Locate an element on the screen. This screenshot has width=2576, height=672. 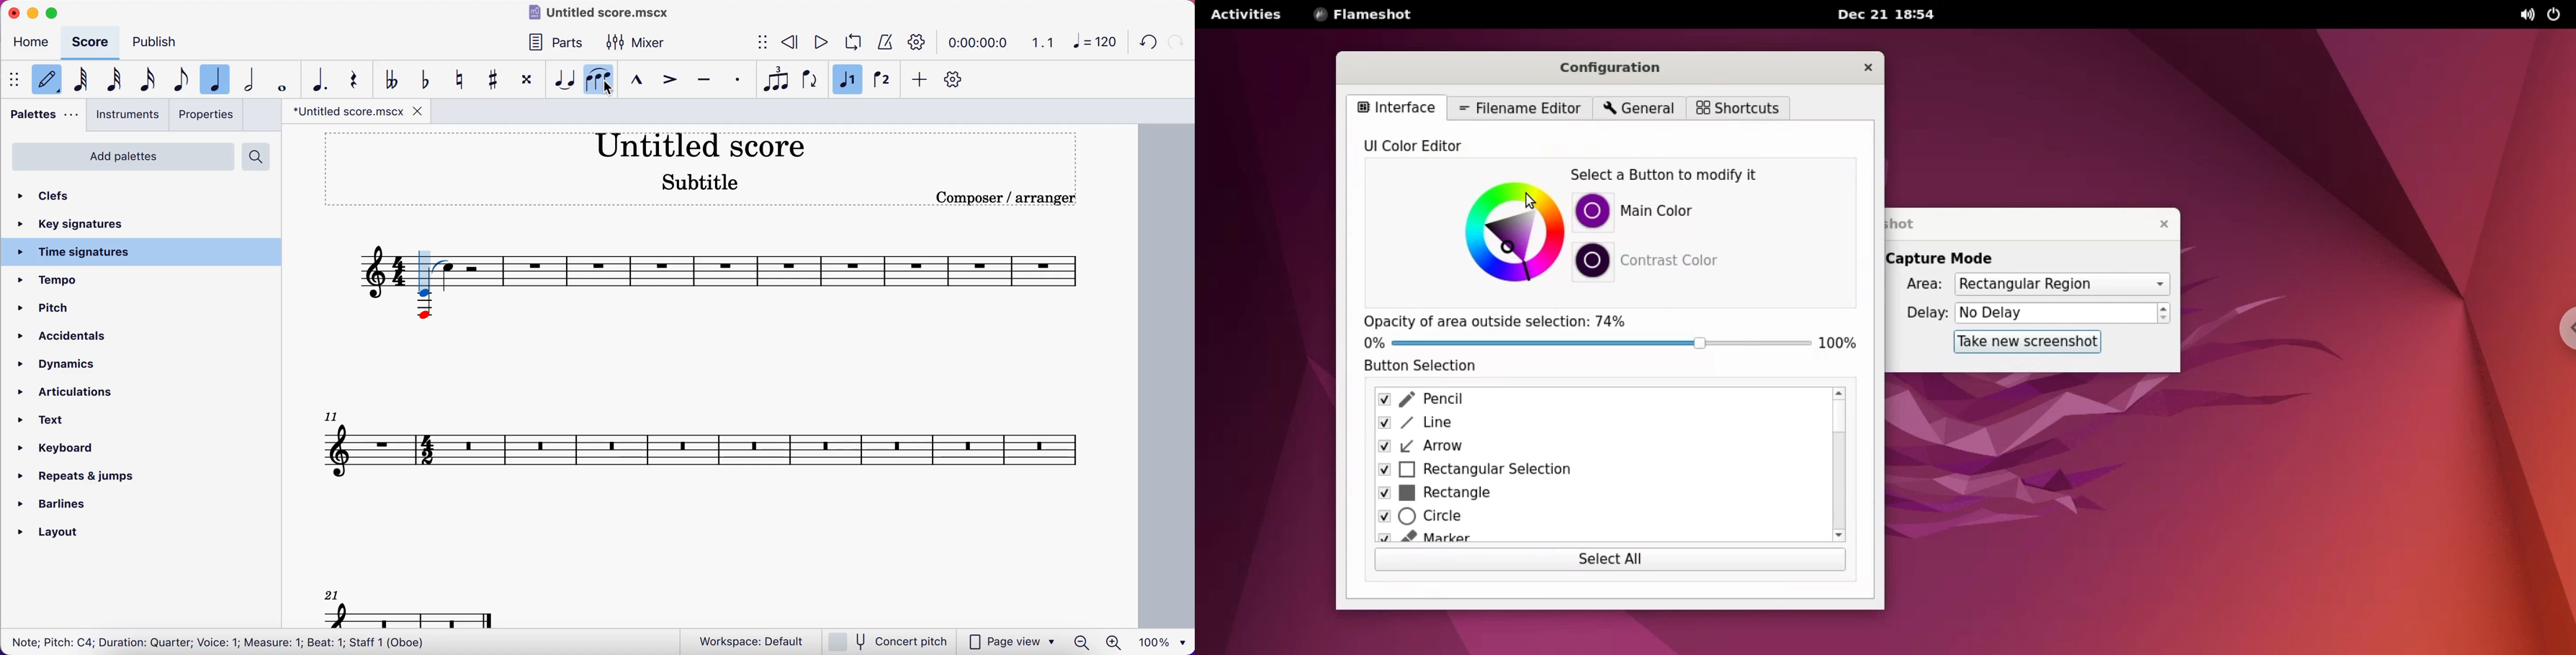
workspace: default is located at coordinates (752, 641).